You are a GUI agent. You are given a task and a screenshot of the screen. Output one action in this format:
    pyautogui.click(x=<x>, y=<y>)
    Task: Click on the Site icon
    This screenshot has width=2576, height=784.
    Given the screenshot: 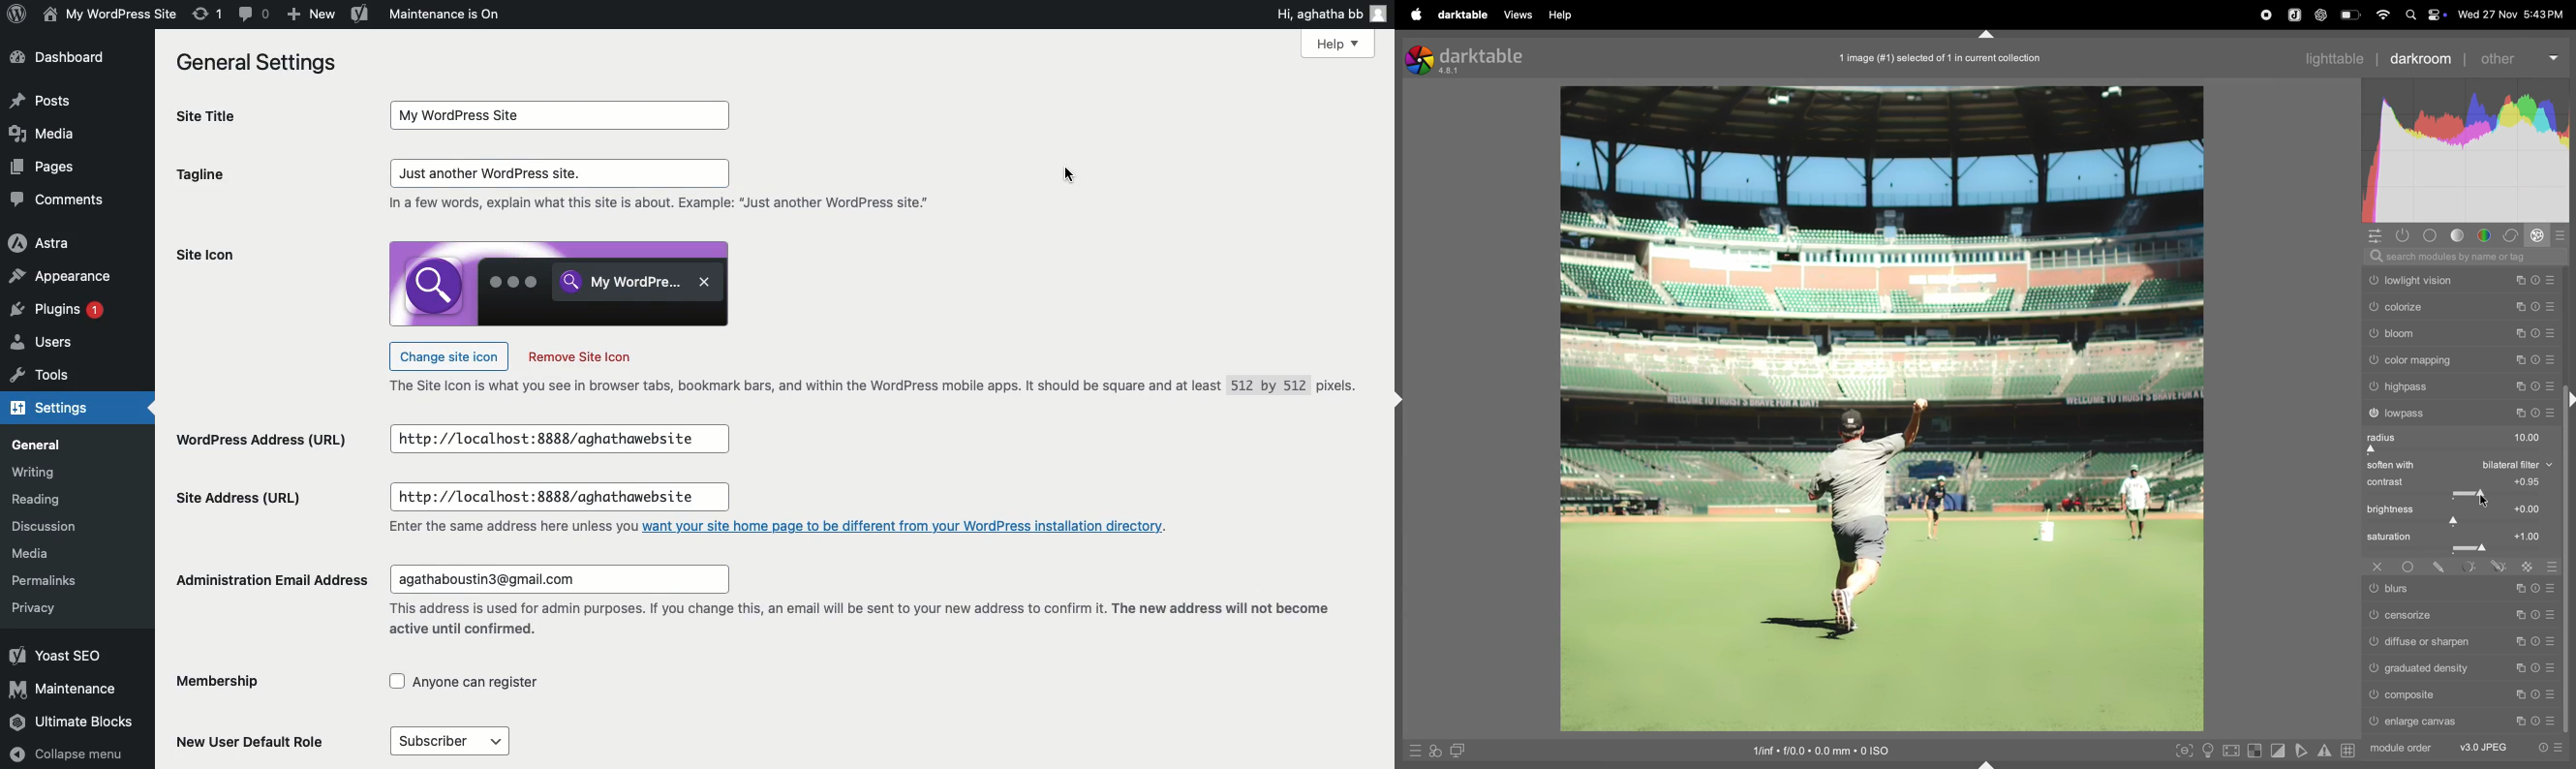 What is the action you would take?
    pyautogui.click(x=205, y=255)
    